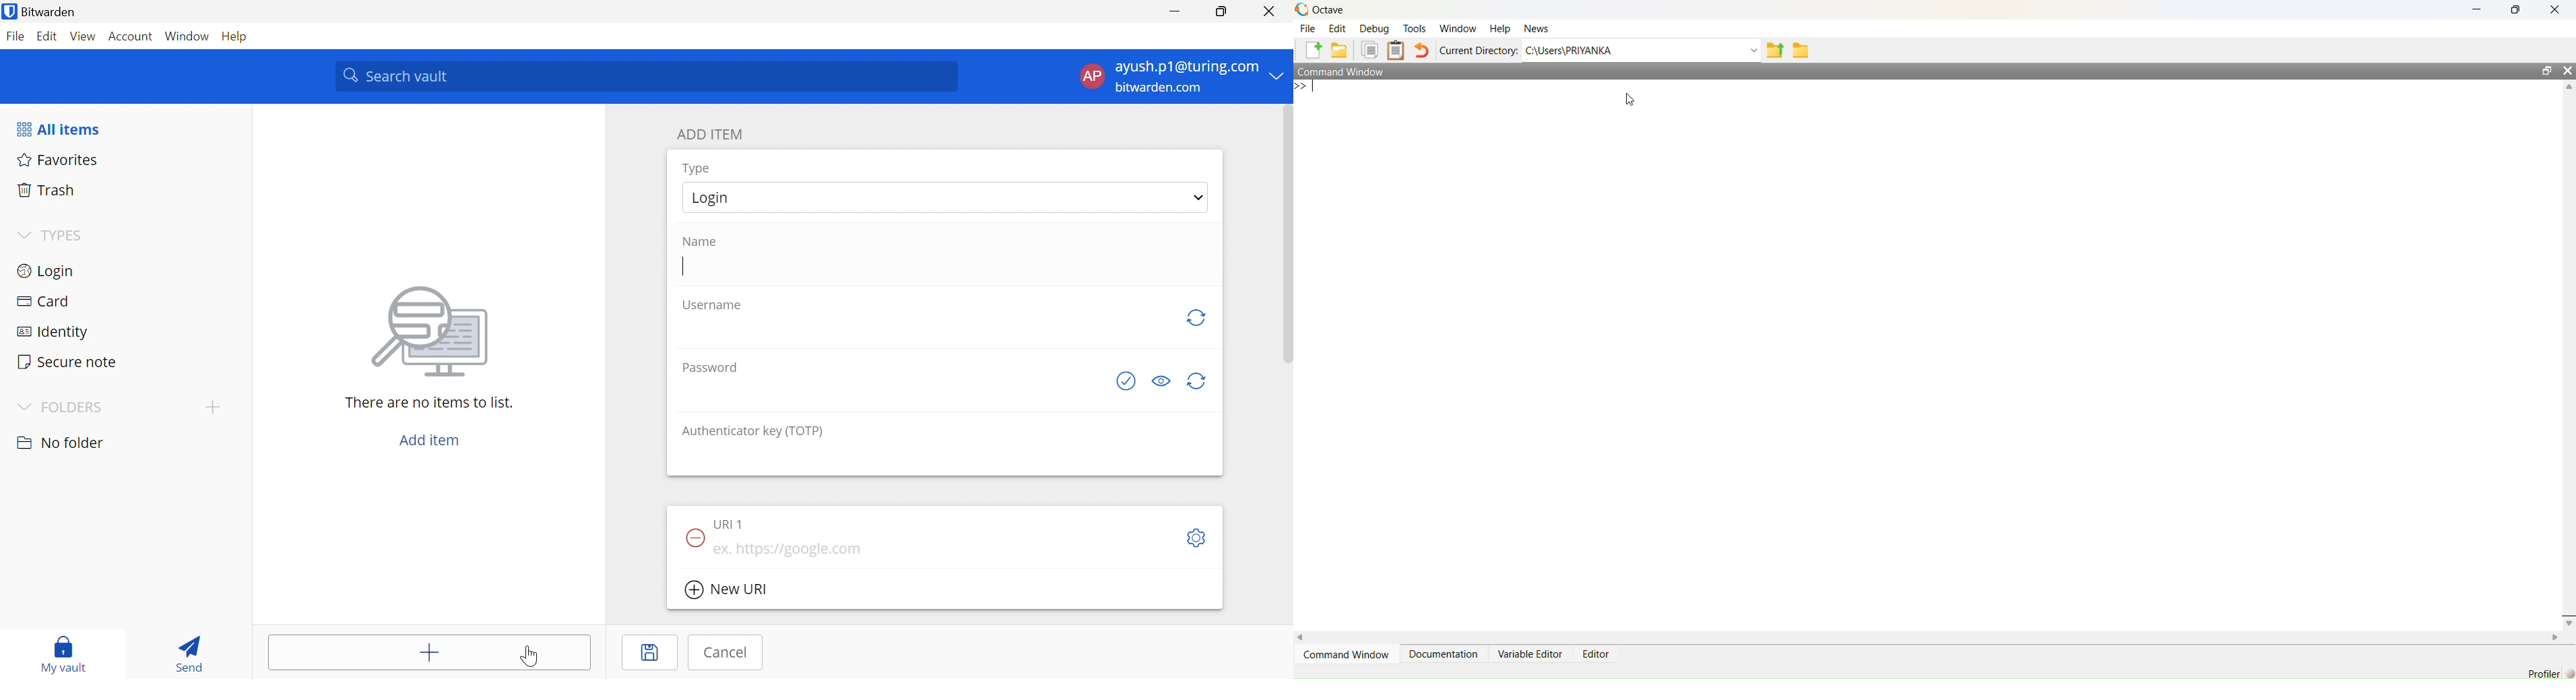 The width and height of the screenshot is (2576, 700). I want to click on Trash, so click(46, 188).